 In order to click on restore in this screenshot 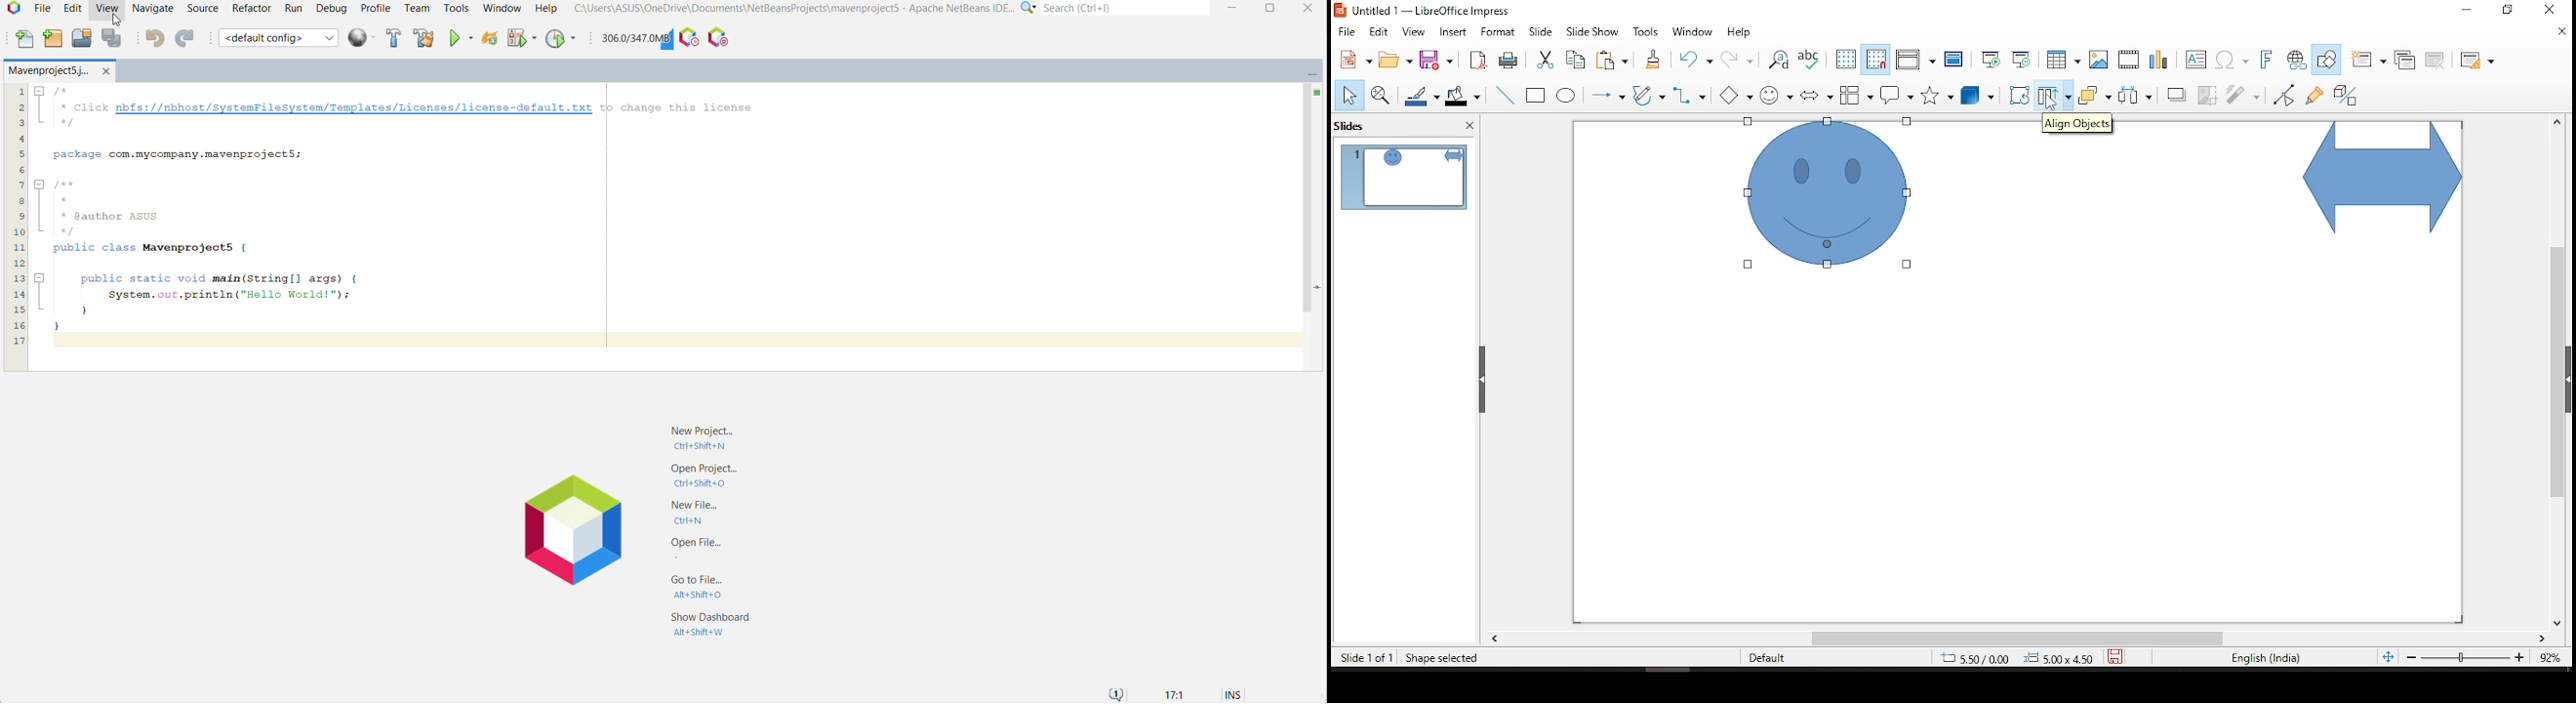, I will do `click(2513, 14)`.